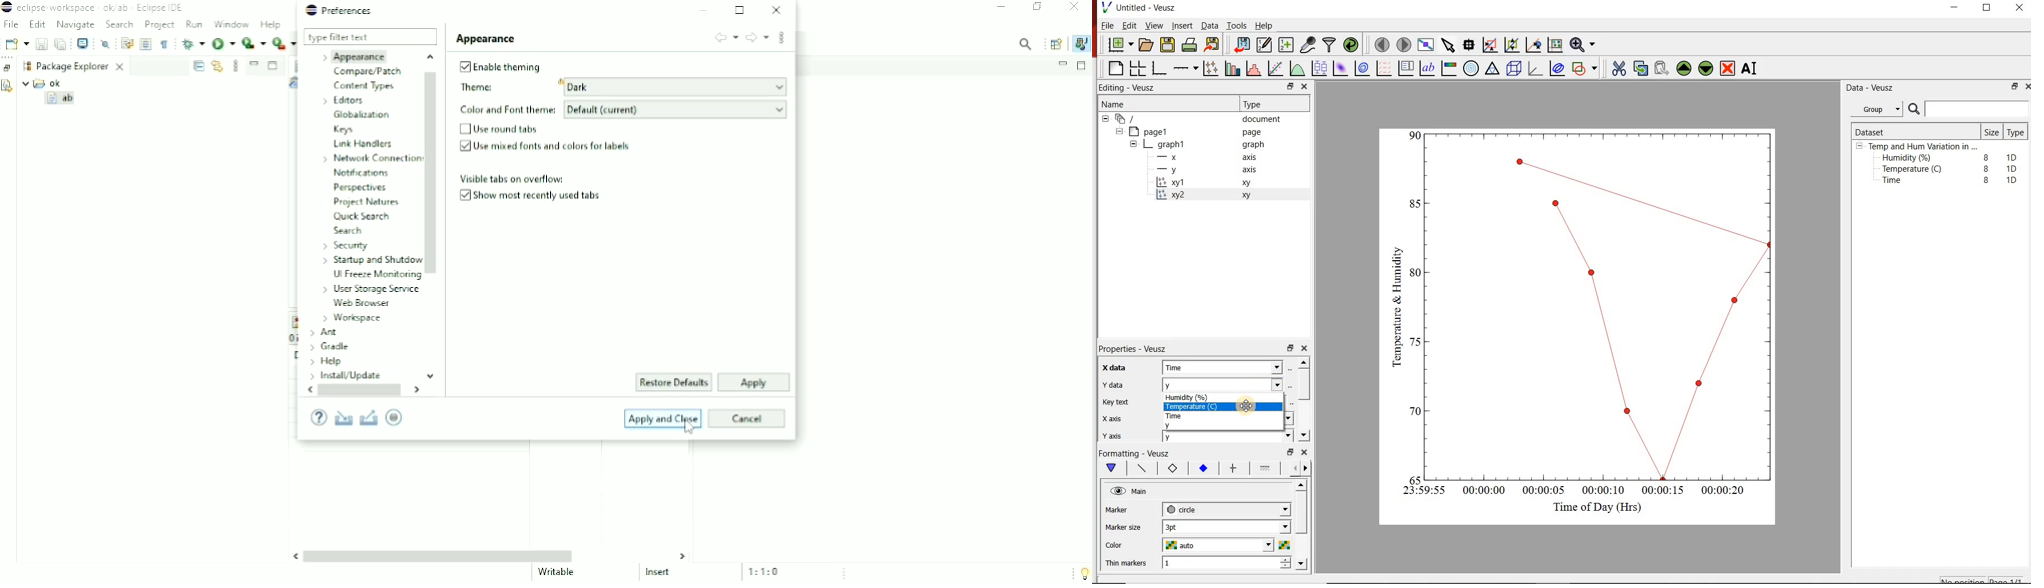  What do you see at coordinates (1588, 70) in the screenshot?
I see `add a shape to the plot` at bounding box center [1588, 70].